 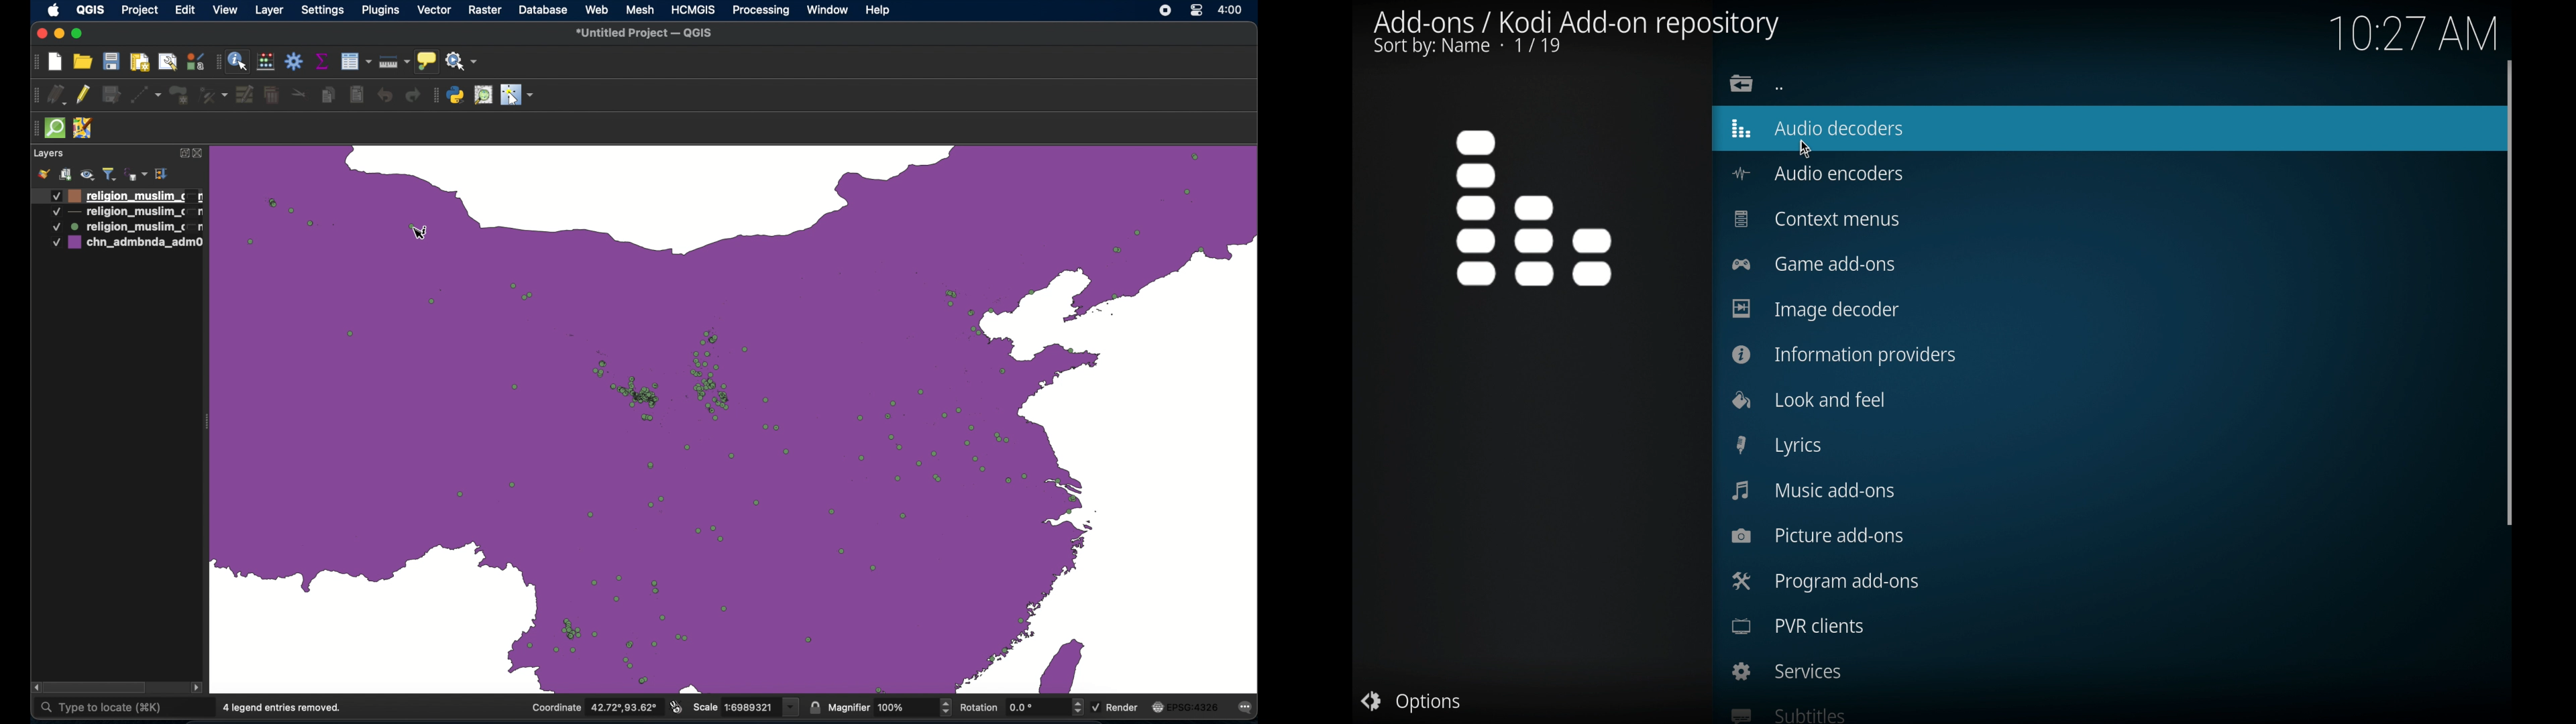 I want to click on modify attributes, so click(x=245, y=95).